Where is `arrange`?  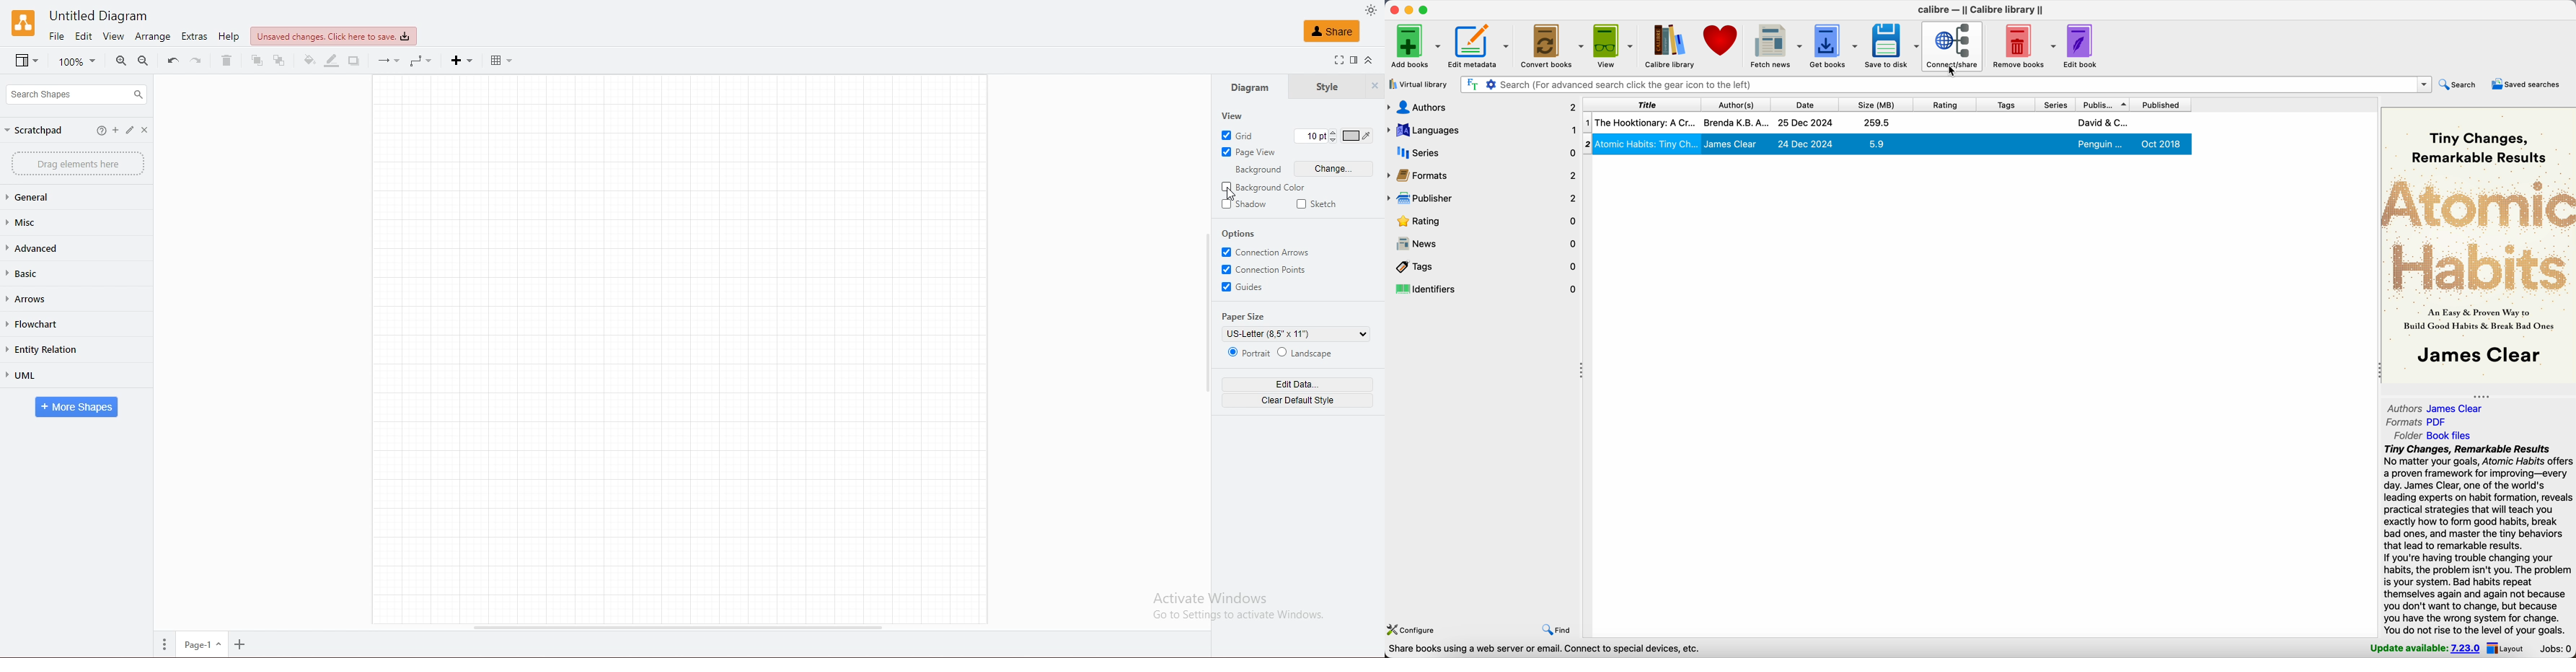 arrange is located at coordinates (154, 37).